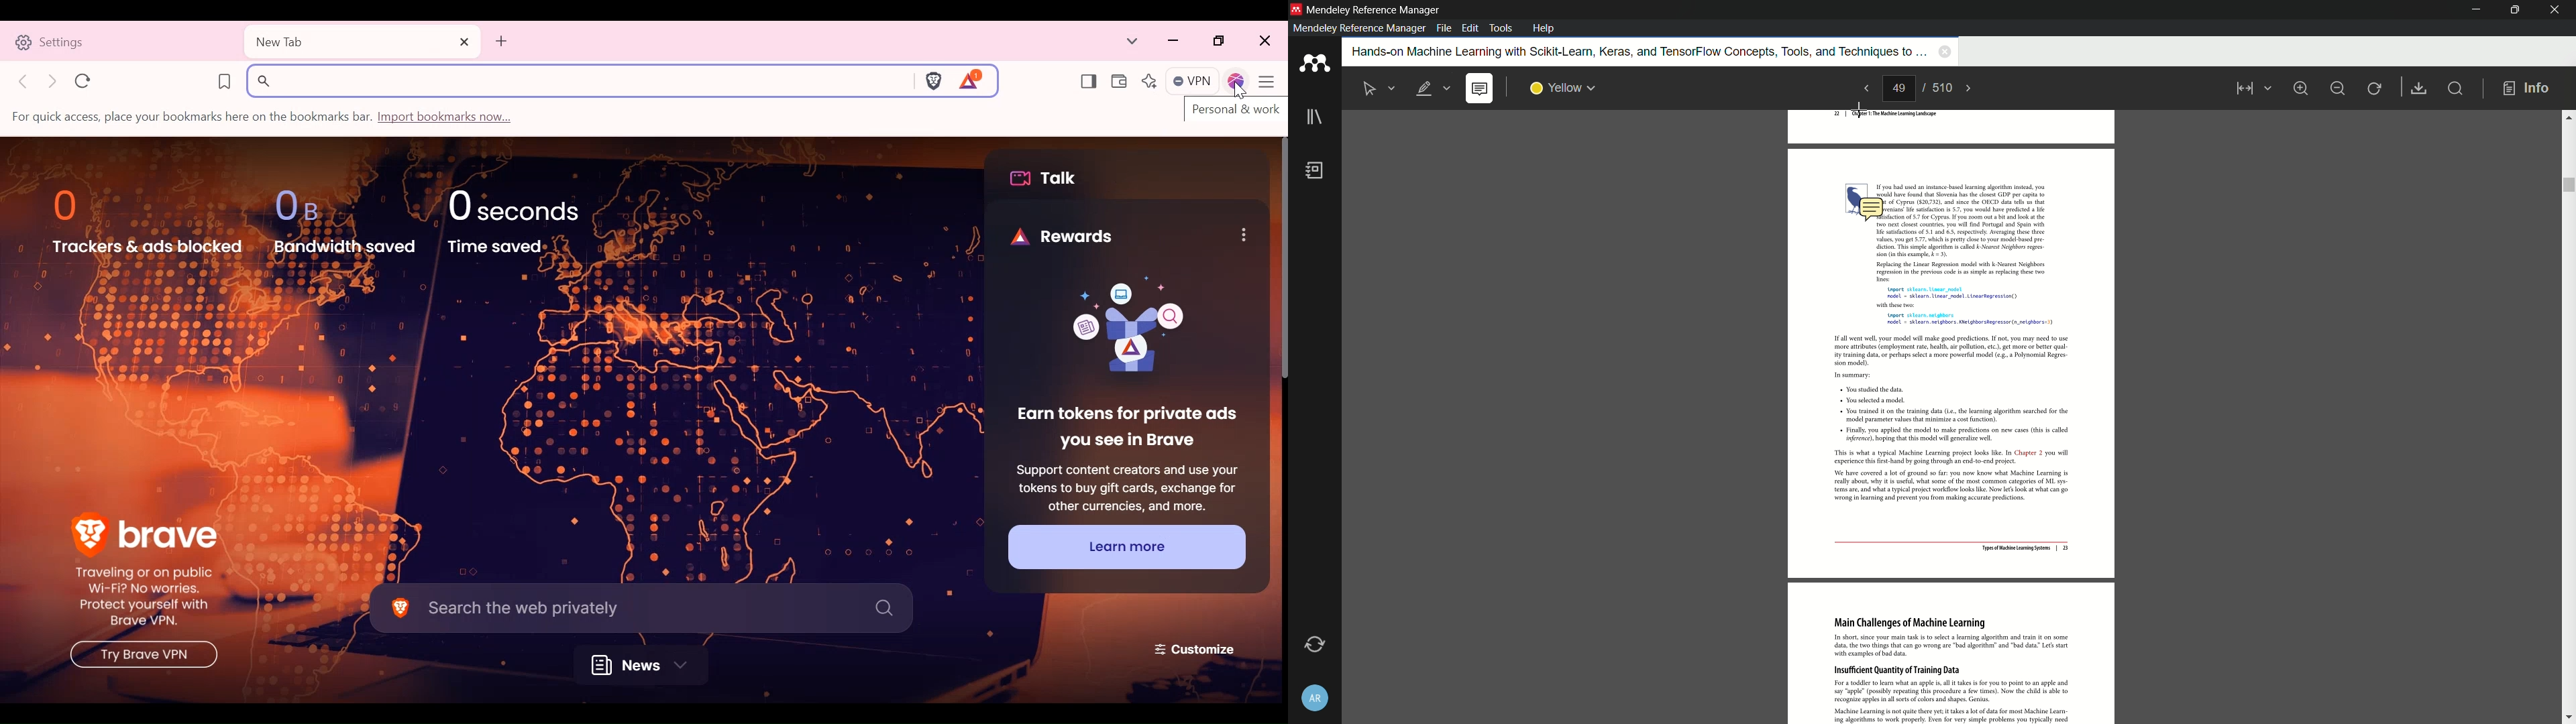 This screenshot has width=2576, height=728. What do you see at coordinates (2249, 90) in the screenshot?
I see `book view` at bounding box center [2249, 90].